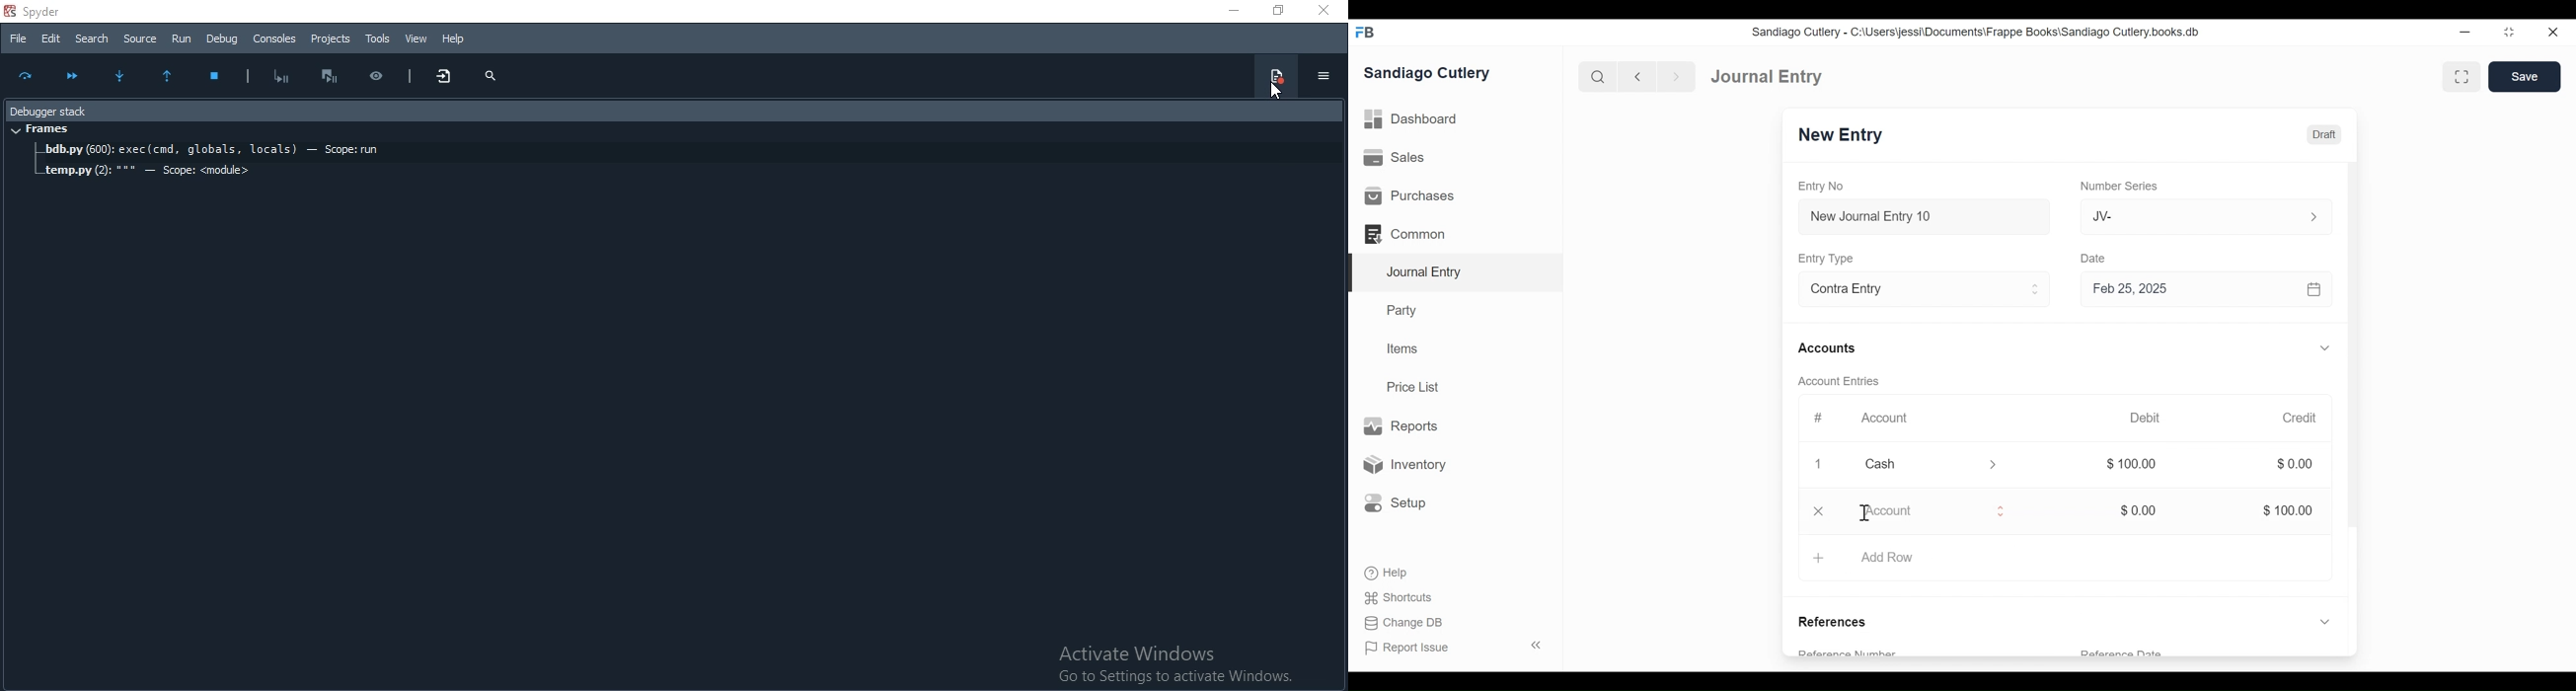 This screenshot has width=2576, height=700. What do you see at coordinates (1598, 76) in the screenshot?
I see `Search` at bounding box center [1598, 76].